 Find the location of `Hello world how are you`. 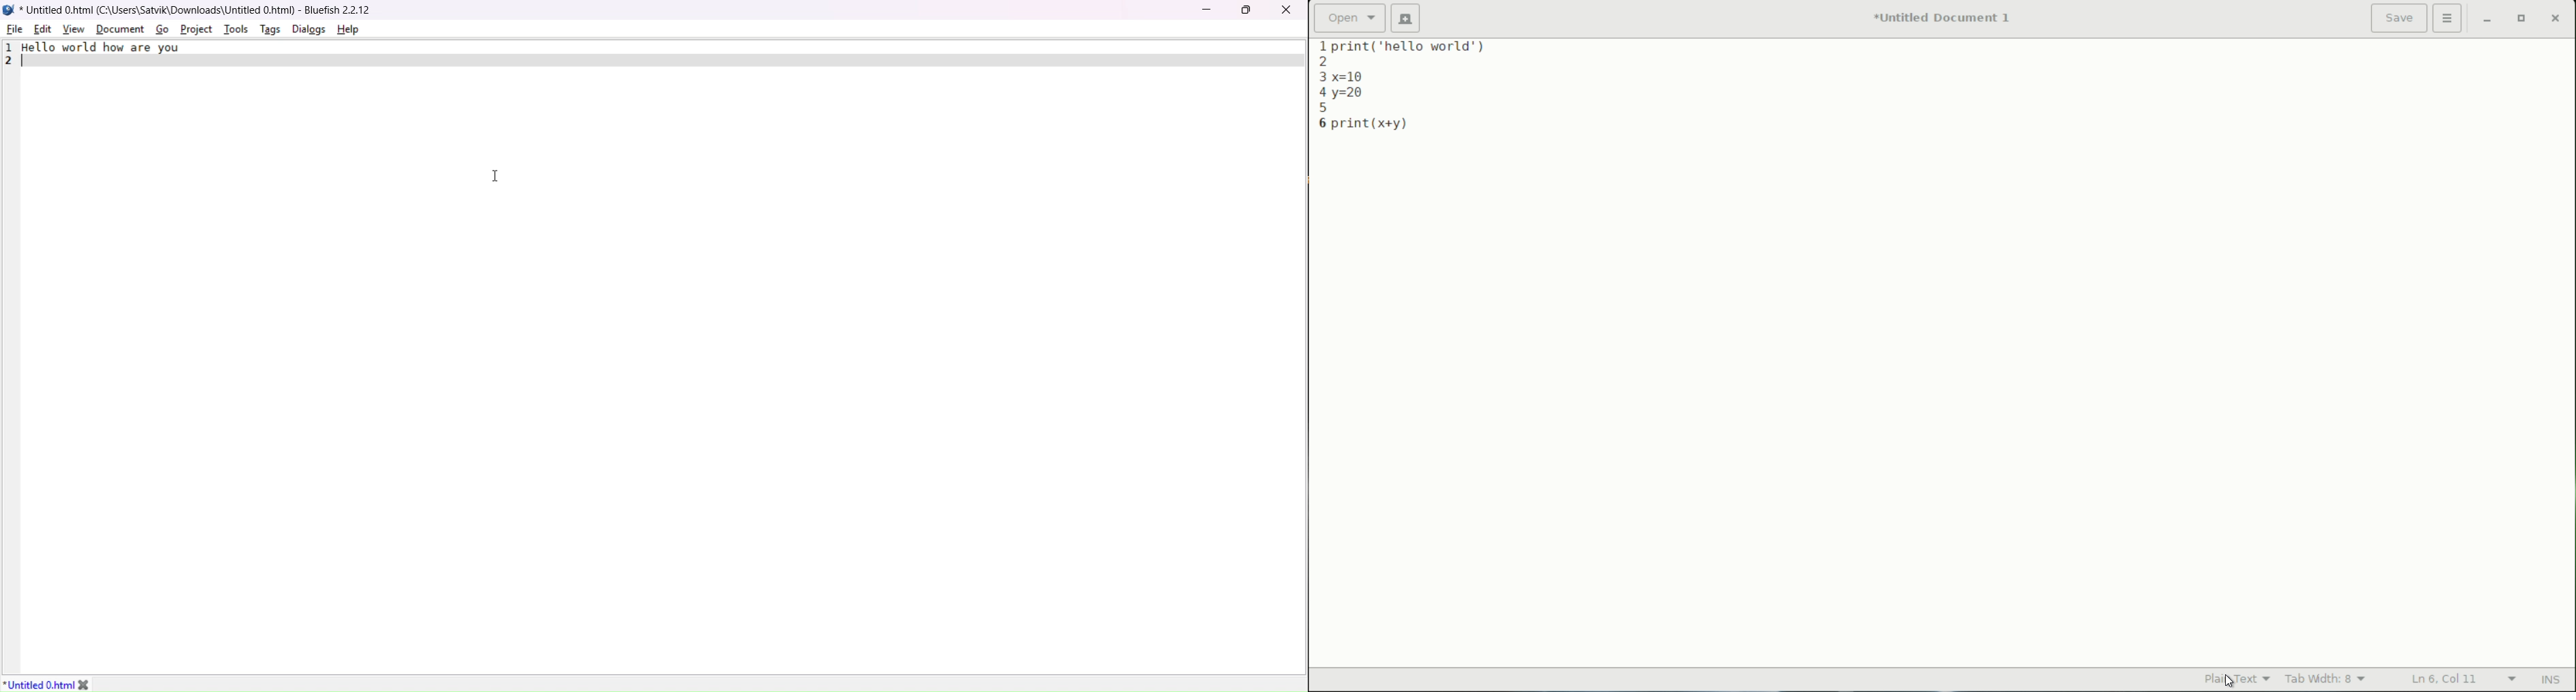

Hello world how are you is located at coordinates (112, 50).